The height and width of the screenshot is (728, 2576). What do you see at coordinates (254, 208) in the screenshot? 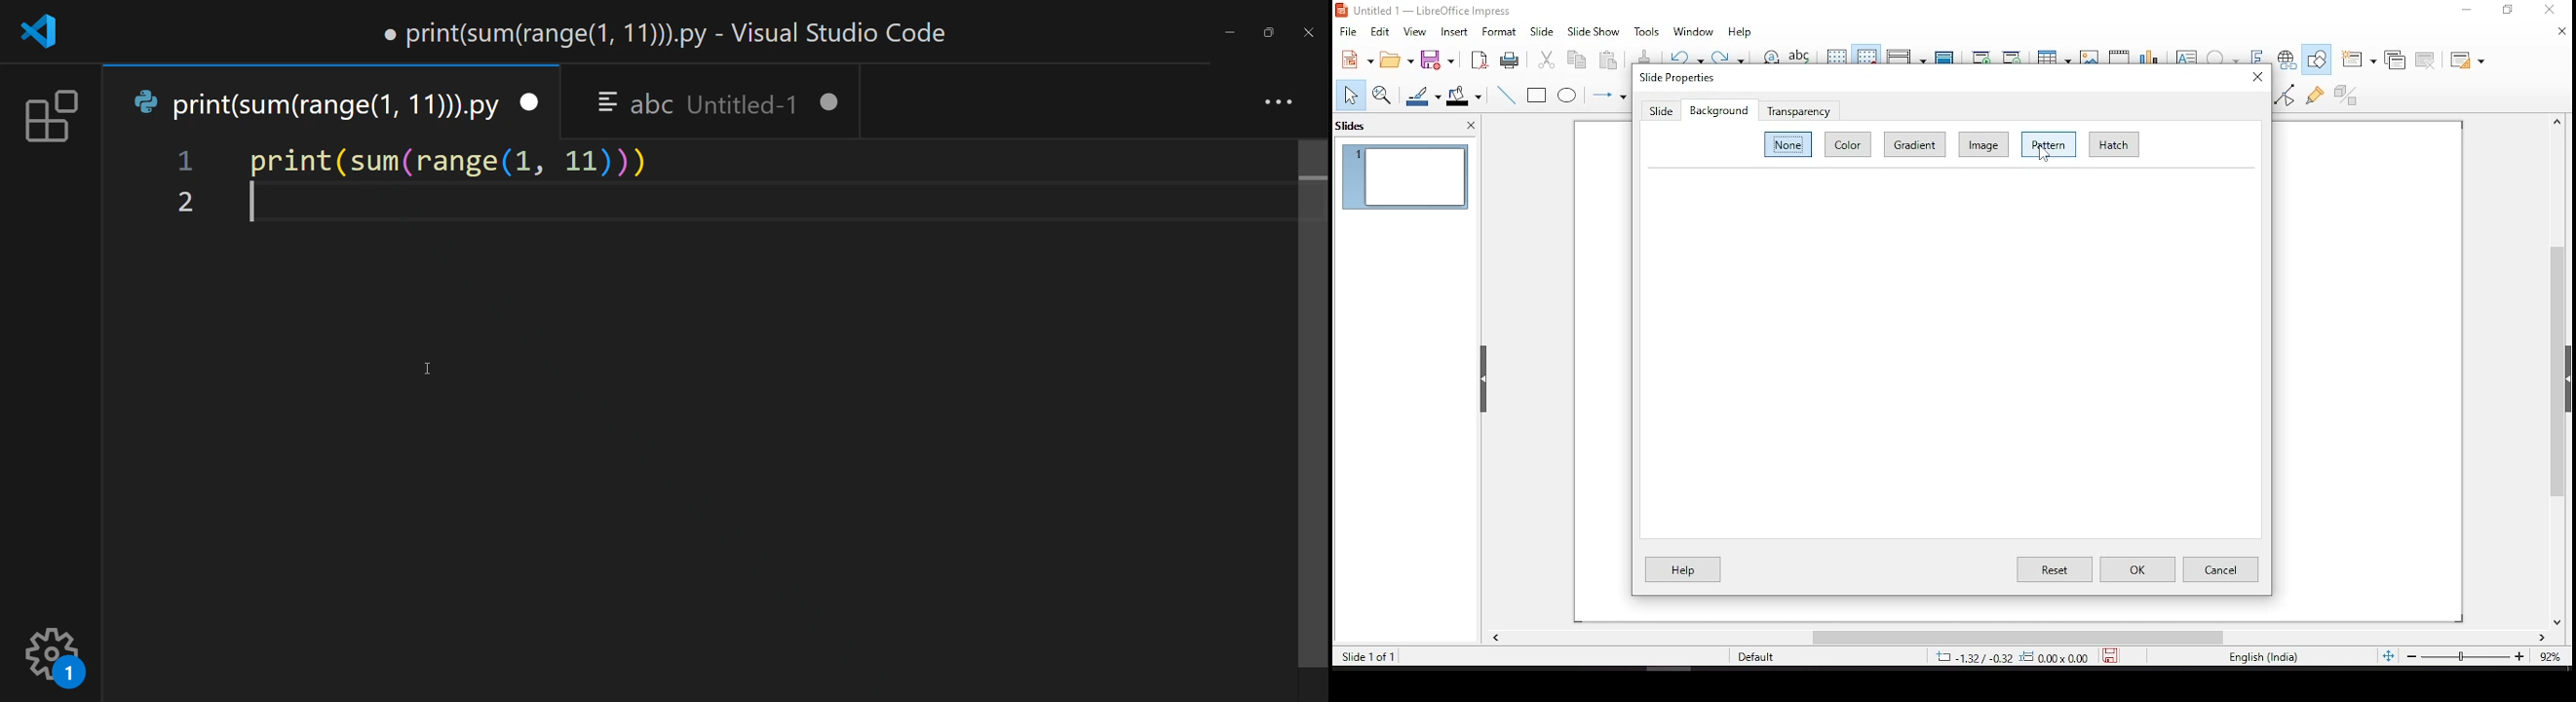
I see `start writing` at bounding box center [254, 208].